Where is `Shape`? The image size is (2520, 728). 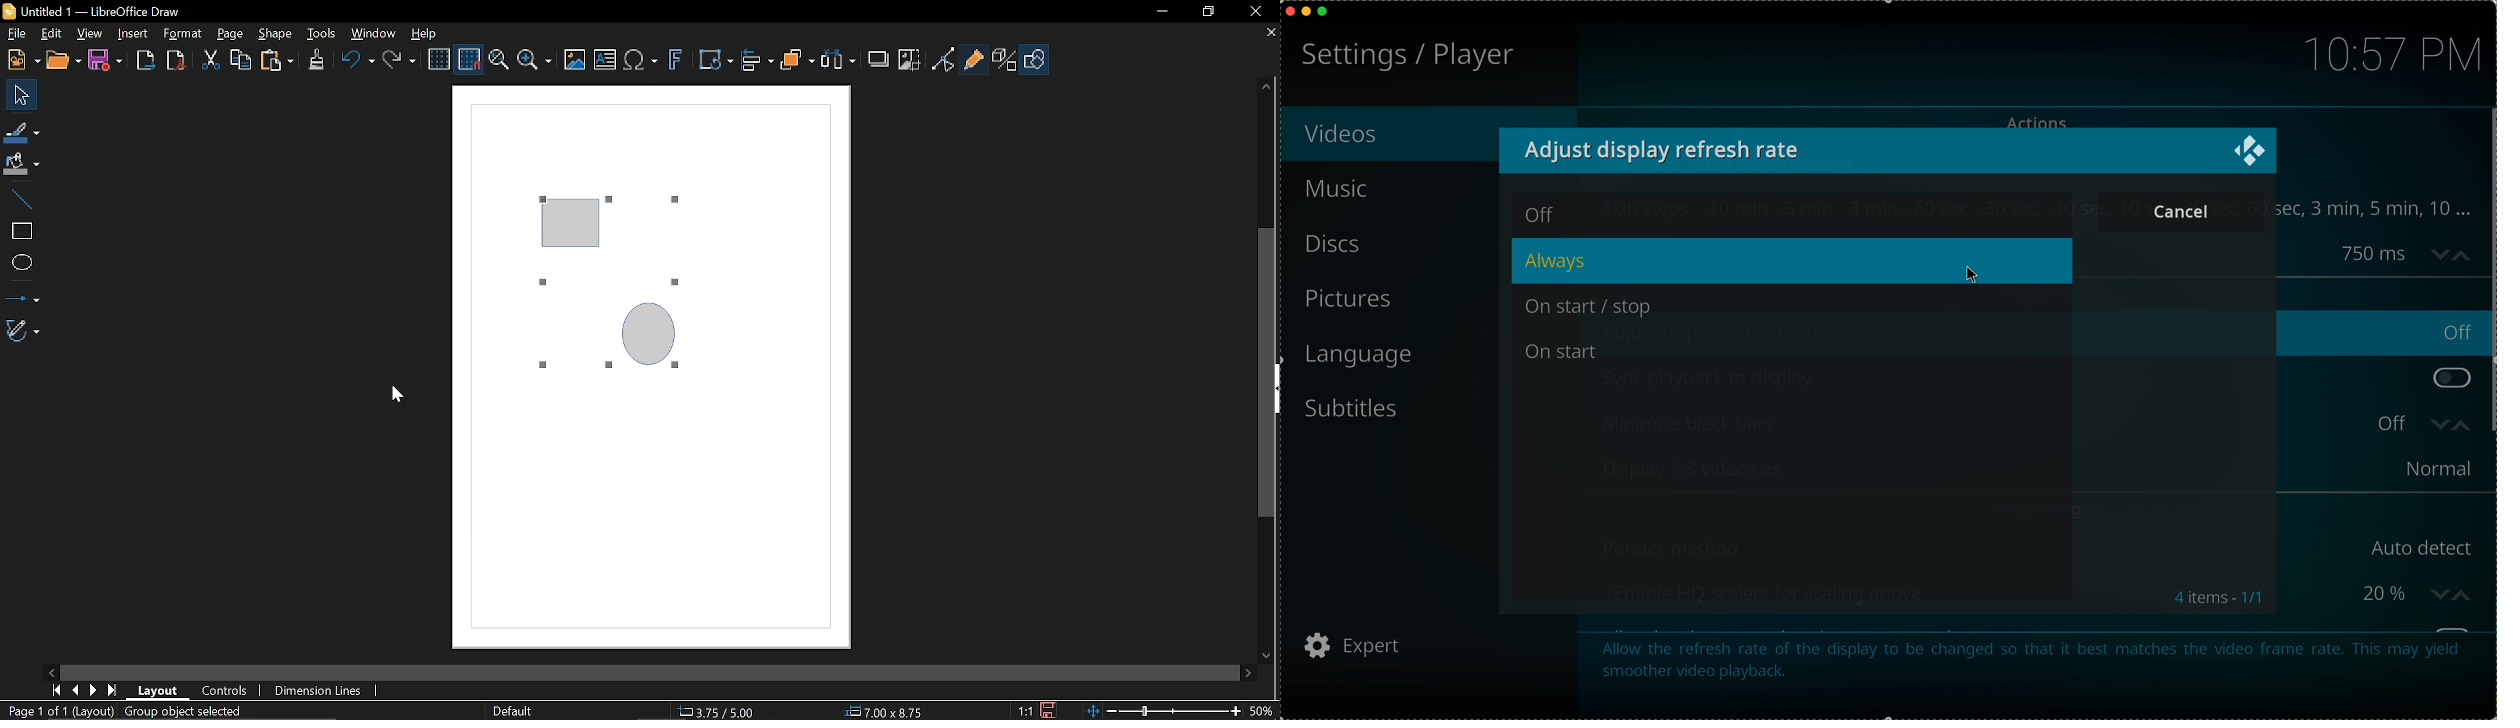
Shape is located at coordinates (275, 36).